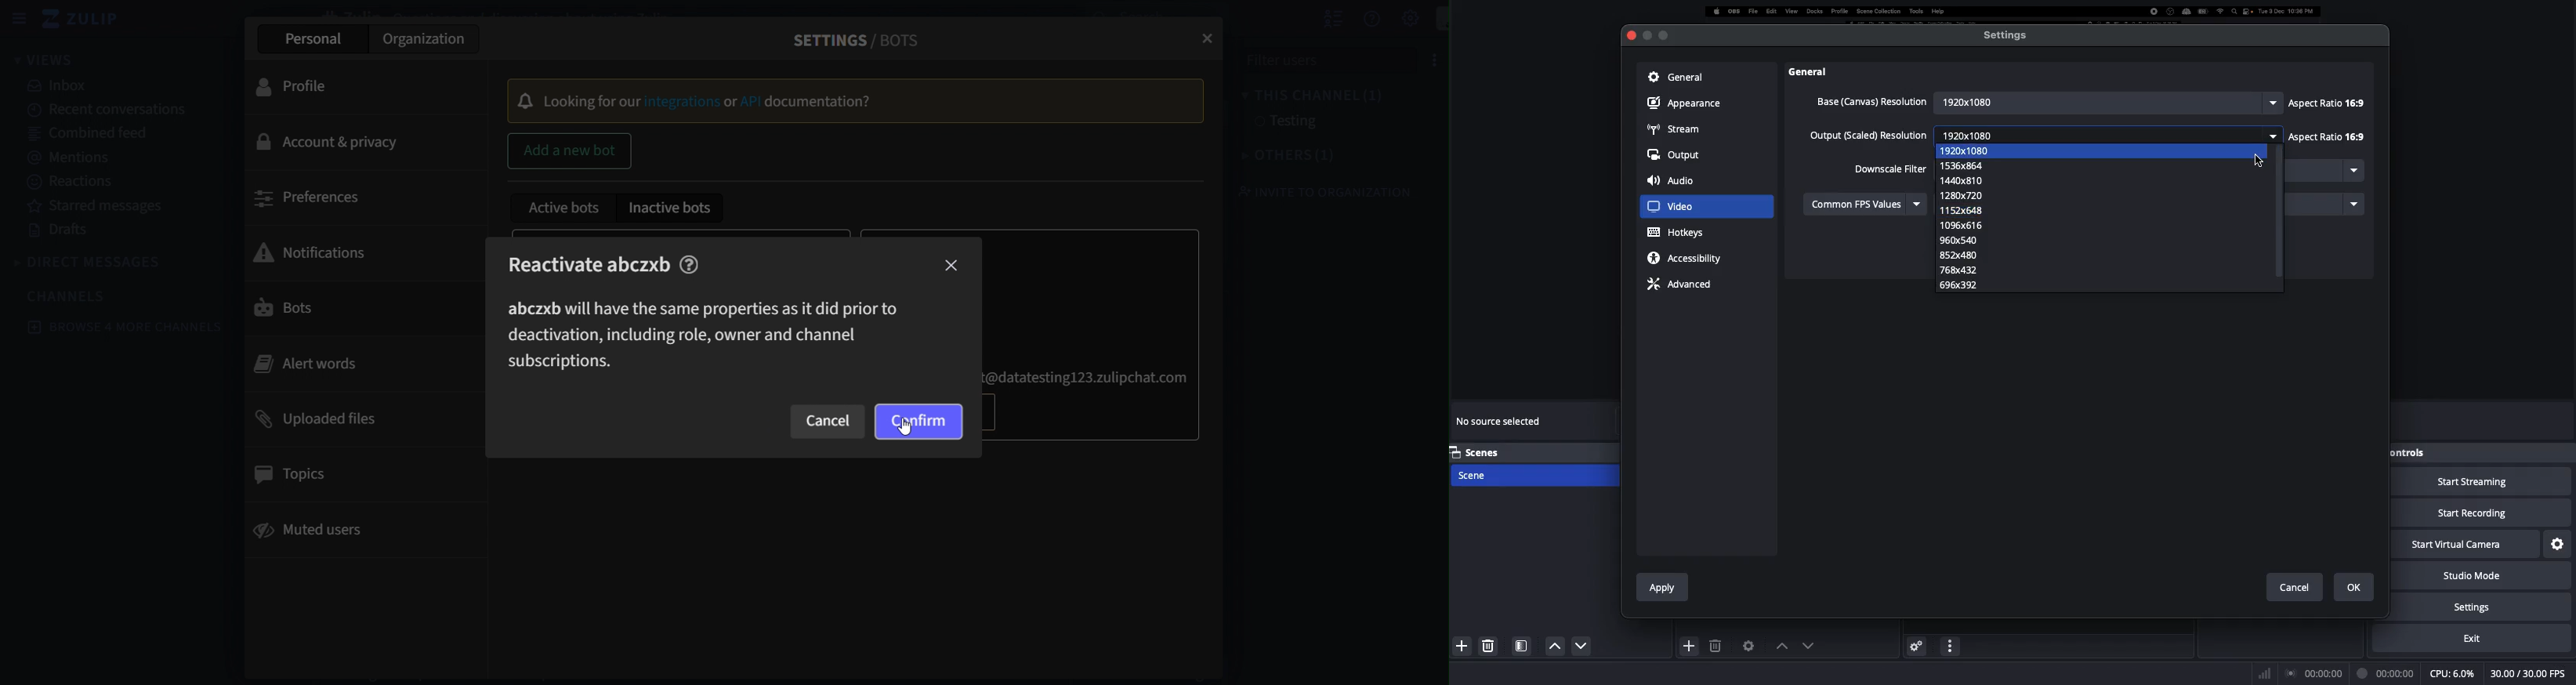 Image resolution: width=2576 pixels, height=700 pixels. I want to click on Common FPS values, so click(1867, 203).